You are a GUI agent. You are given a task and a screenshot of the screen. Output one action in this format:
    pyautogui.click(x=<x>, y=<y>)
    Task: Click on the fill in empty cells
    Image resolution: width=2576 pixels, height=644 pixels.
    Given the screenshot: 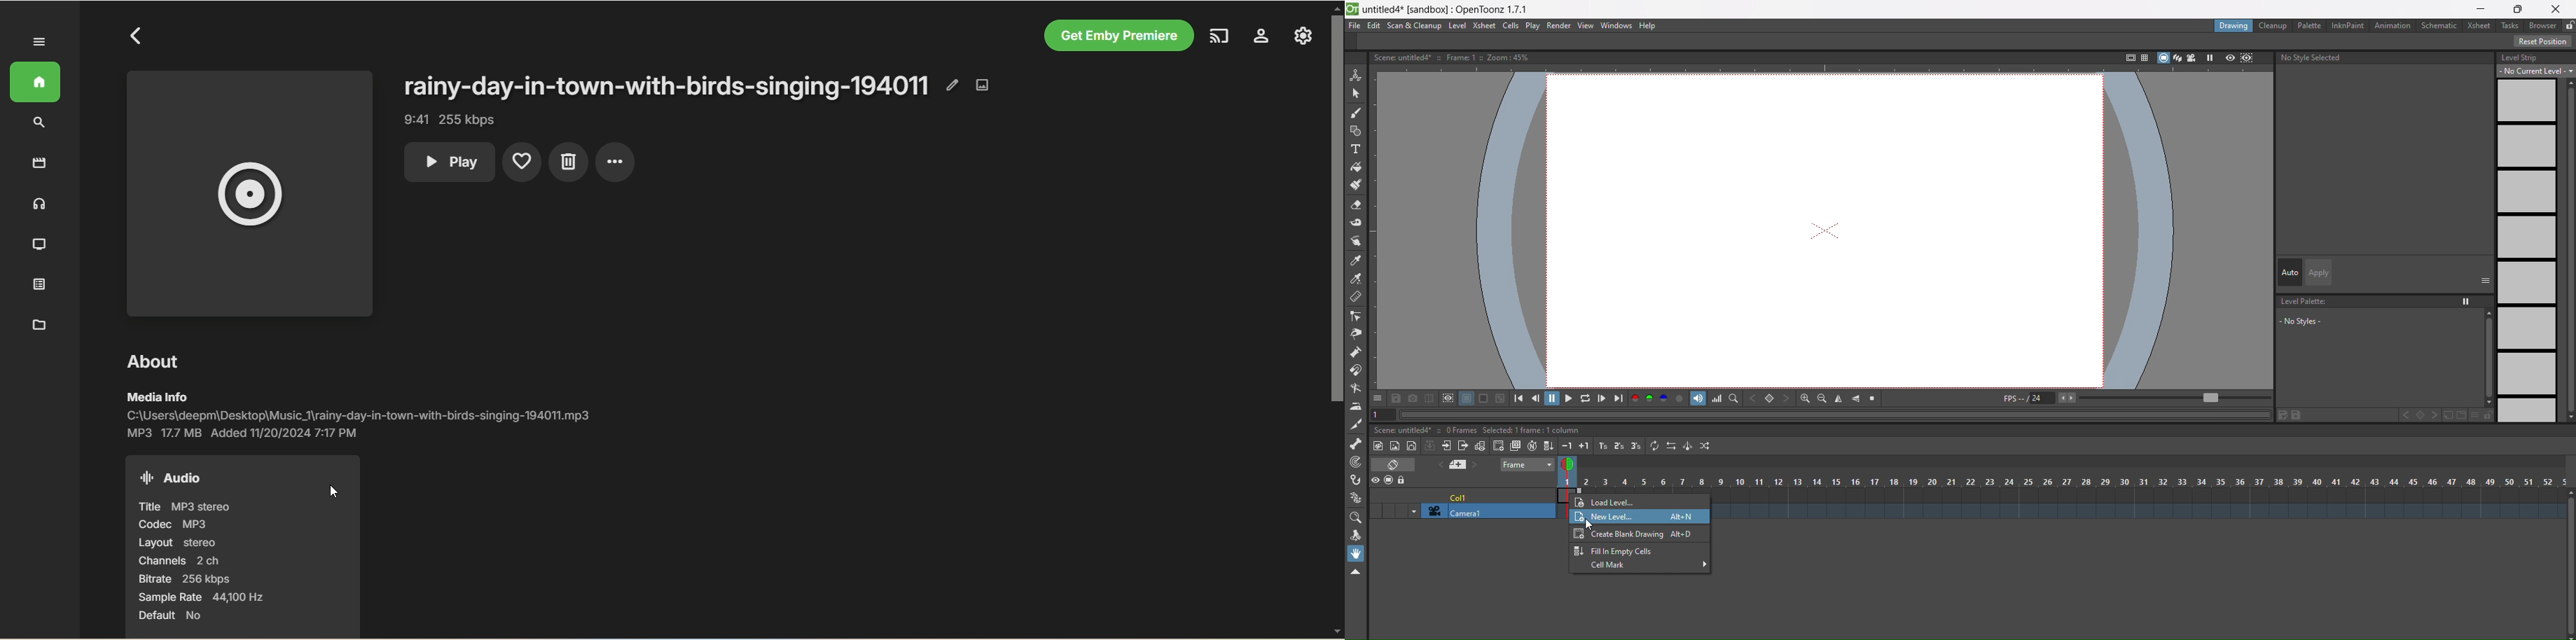 What is the action you would take?
    pyautogui.click(x=1614, y=550)
    